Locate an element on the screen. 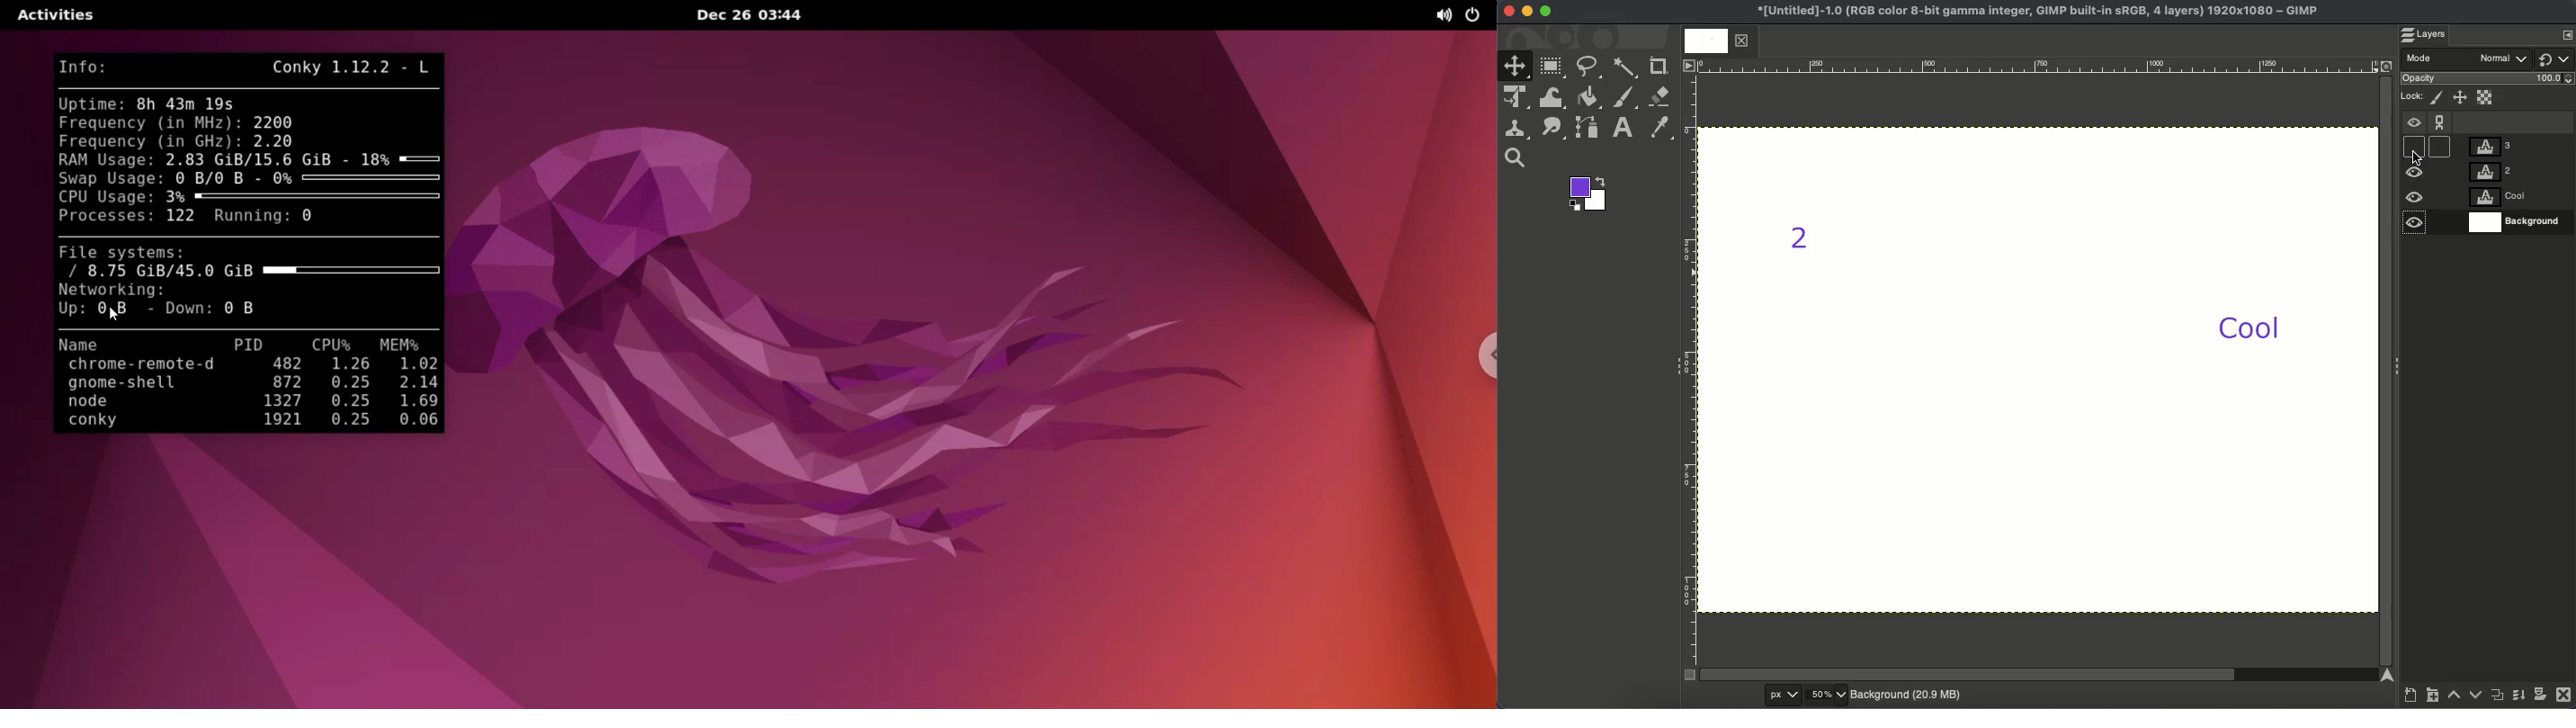 The width and height of the screenshot is (2576, 728). Alpha is located at coordinates (2486, 96).